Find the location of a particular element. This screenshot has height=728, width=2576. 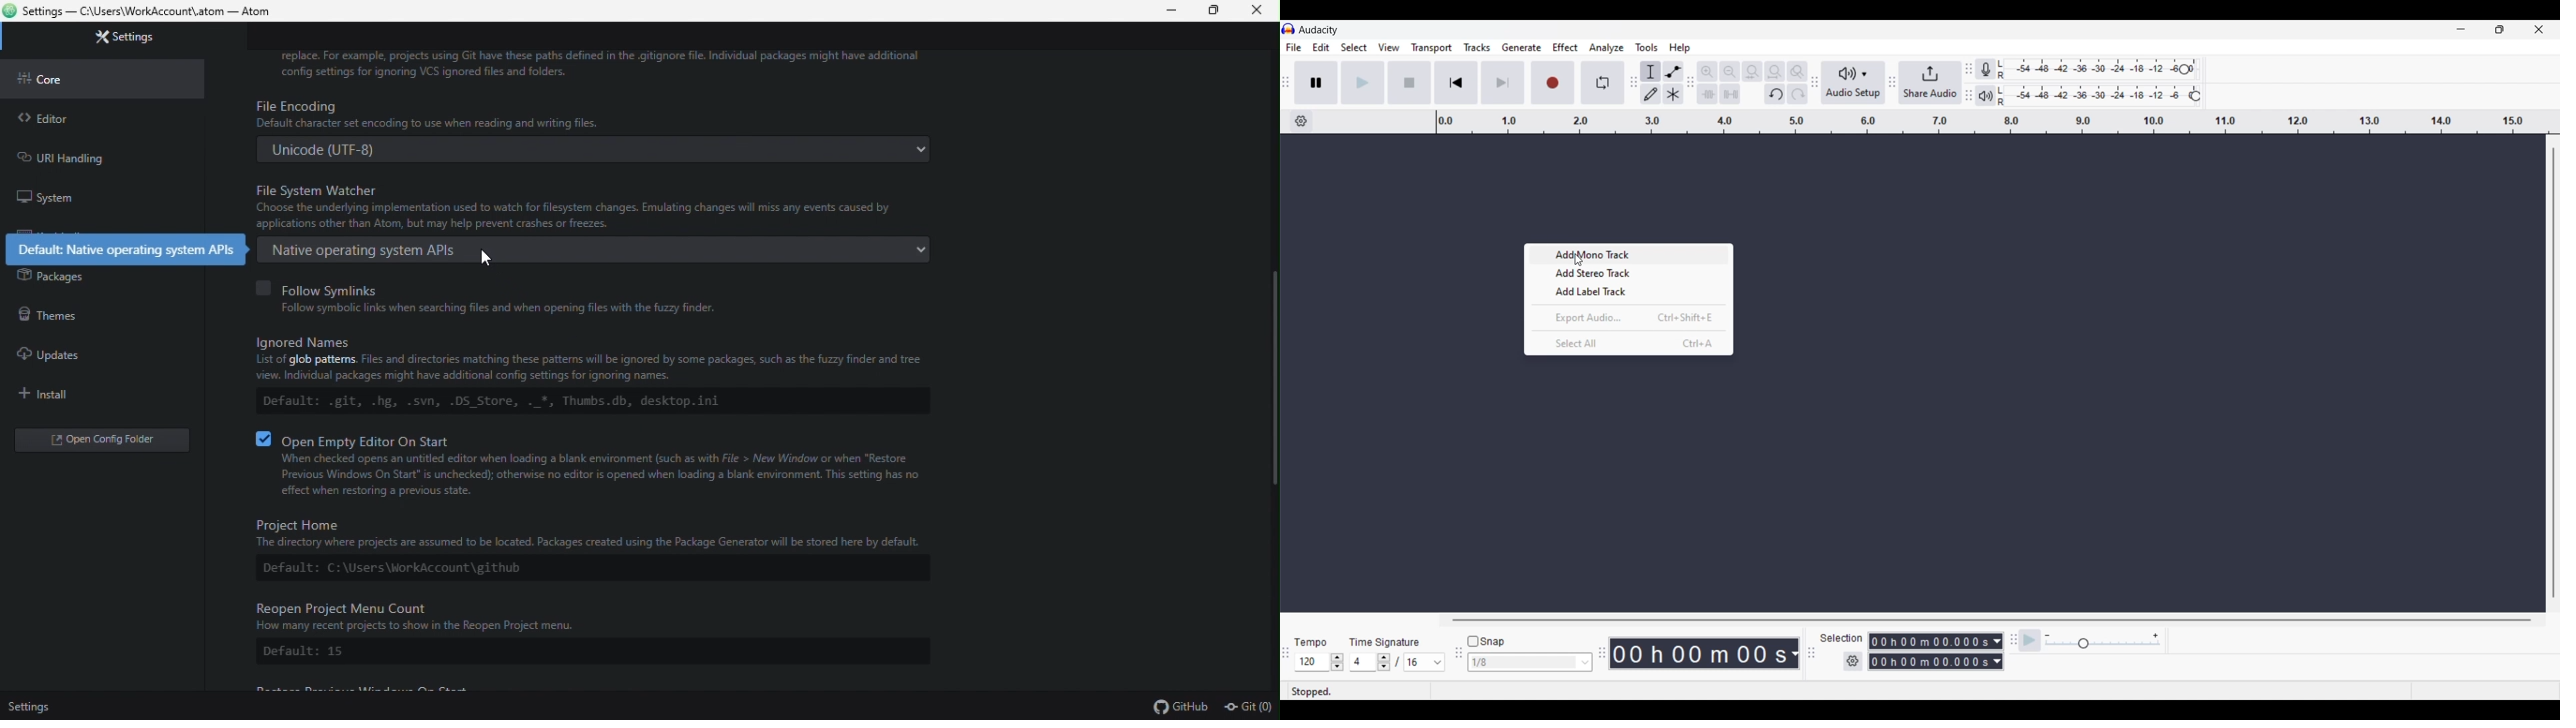

Decrease playback speed to minimum is located at coordinates (2047, 636).